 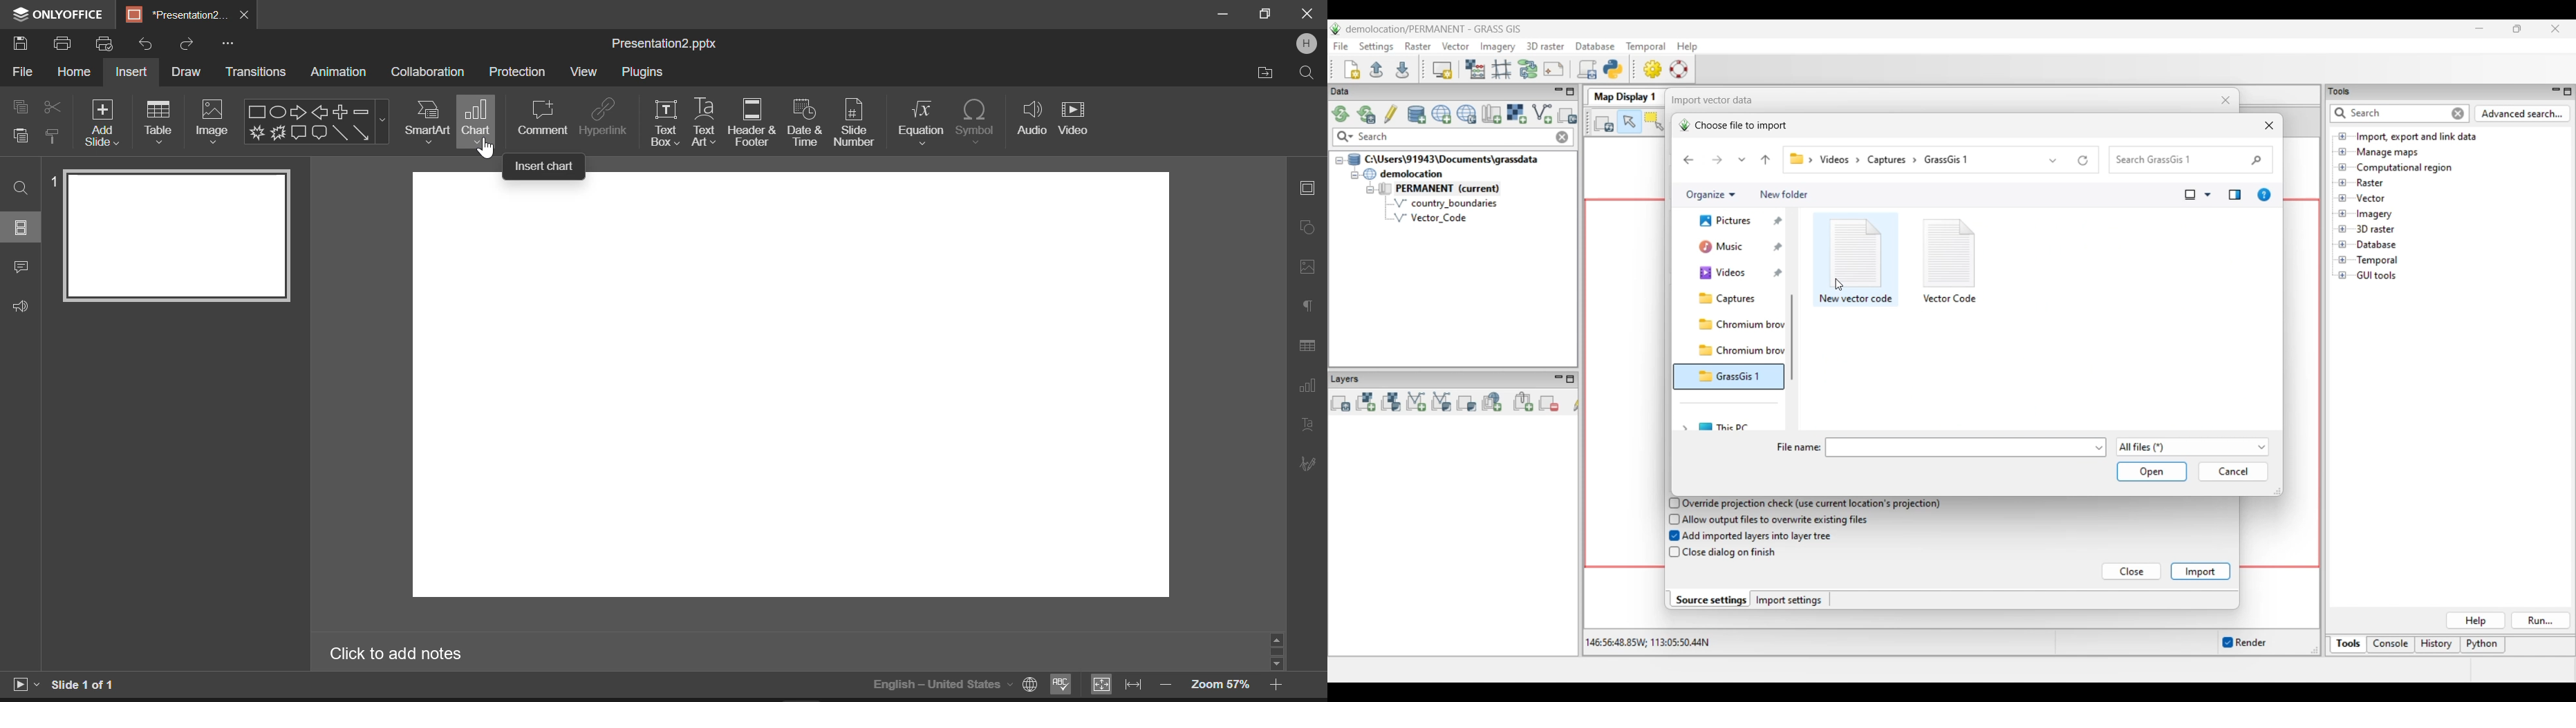 I want to click on Cursor Position, so click(x=484, y=148).